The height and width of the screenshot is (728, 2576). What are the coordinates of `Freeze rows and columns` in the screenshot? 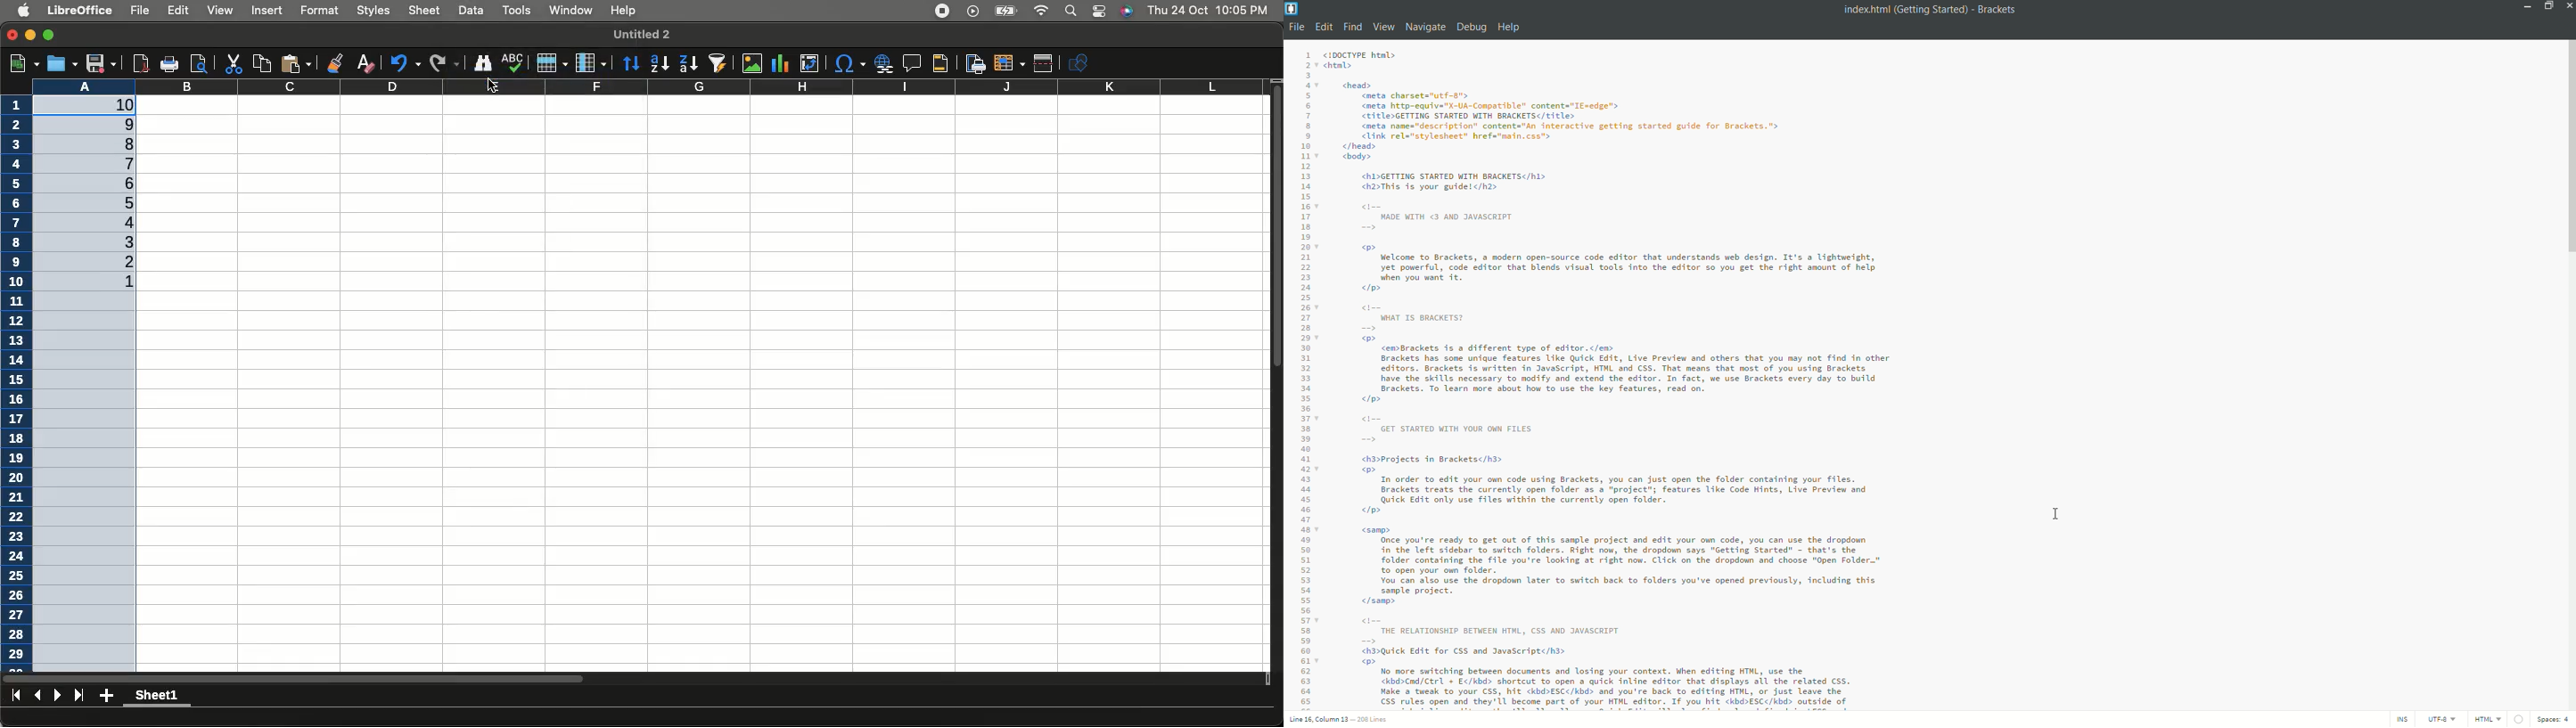 It's located at (1008, 63).